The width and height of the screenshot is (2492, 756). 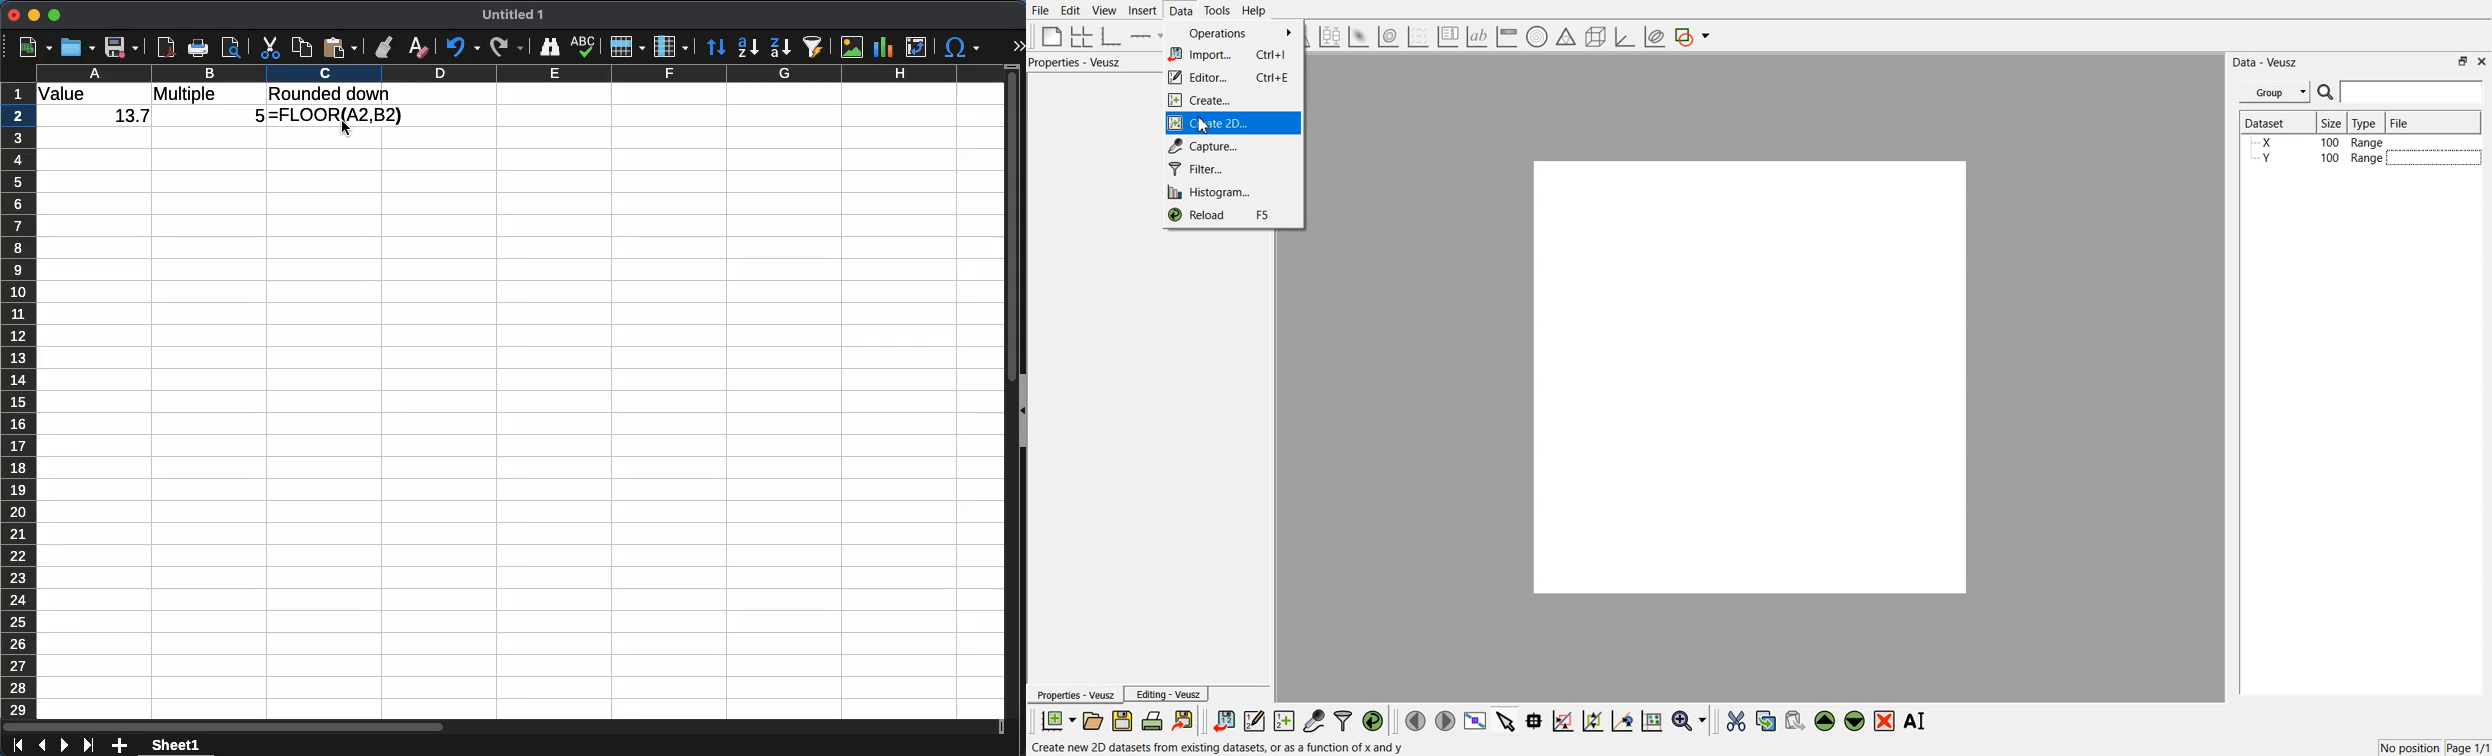 I want to click on Editor, so click(x=1232, y=77).